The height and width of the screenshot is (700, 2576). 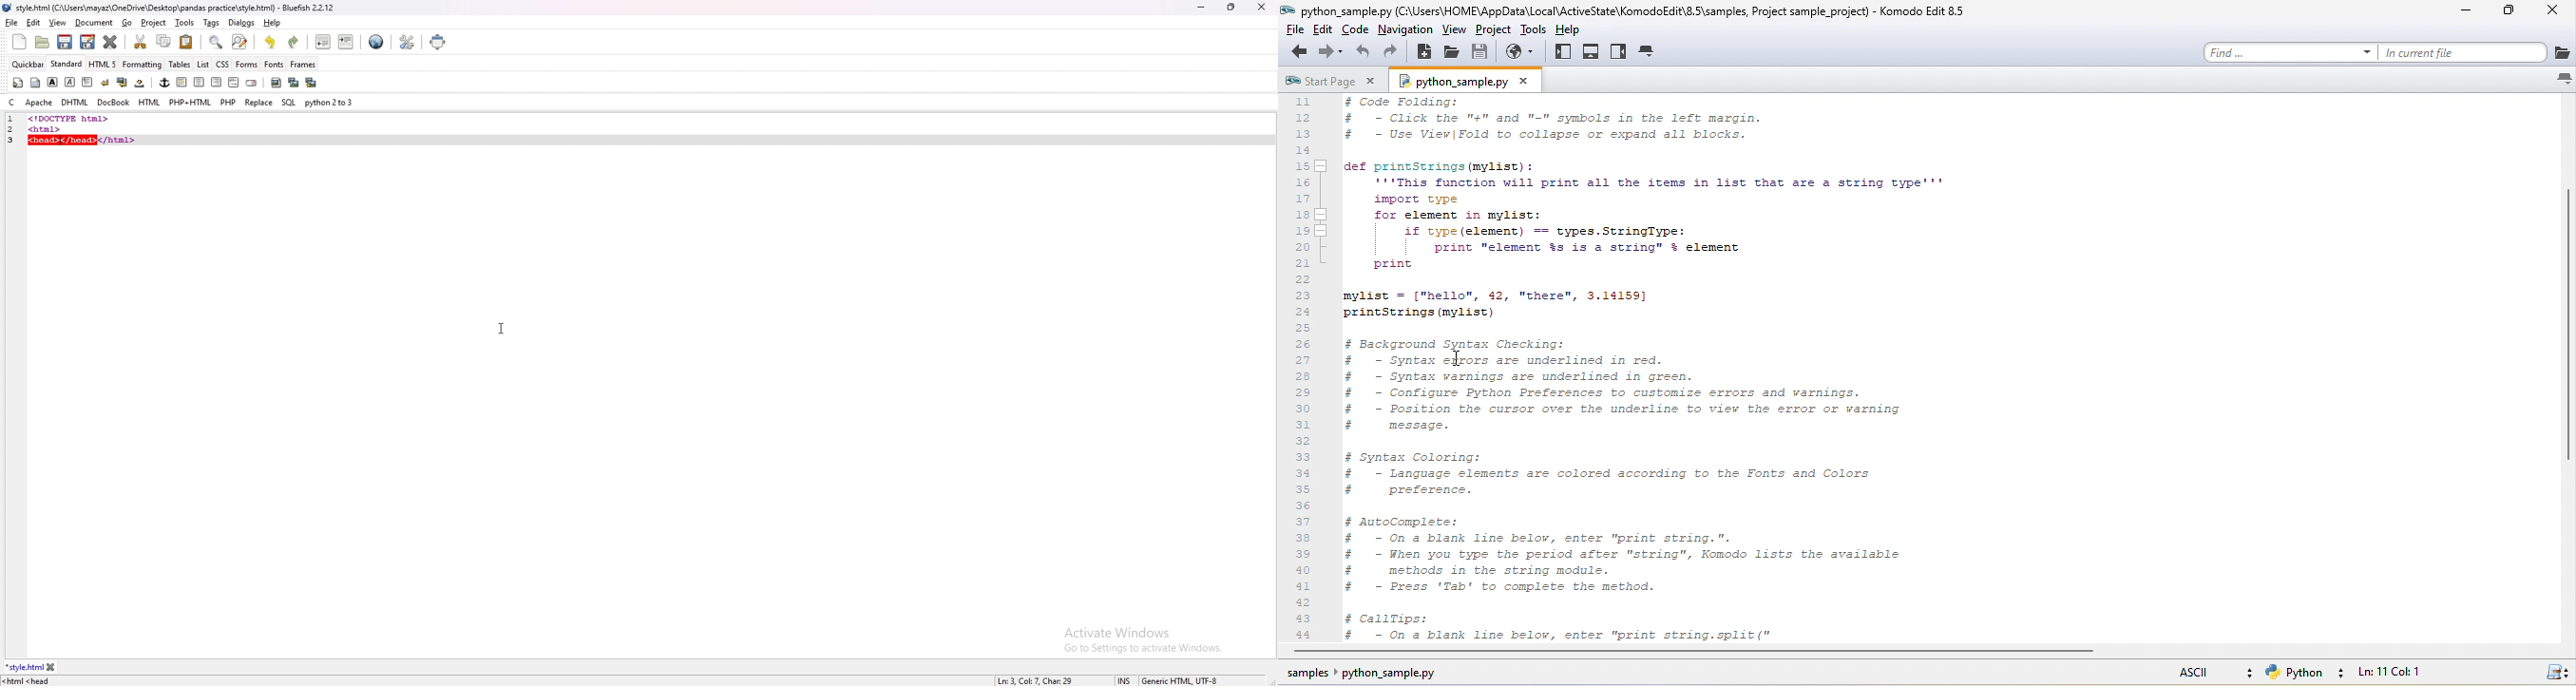 I want to click on tables, so click(x=181, y=65).